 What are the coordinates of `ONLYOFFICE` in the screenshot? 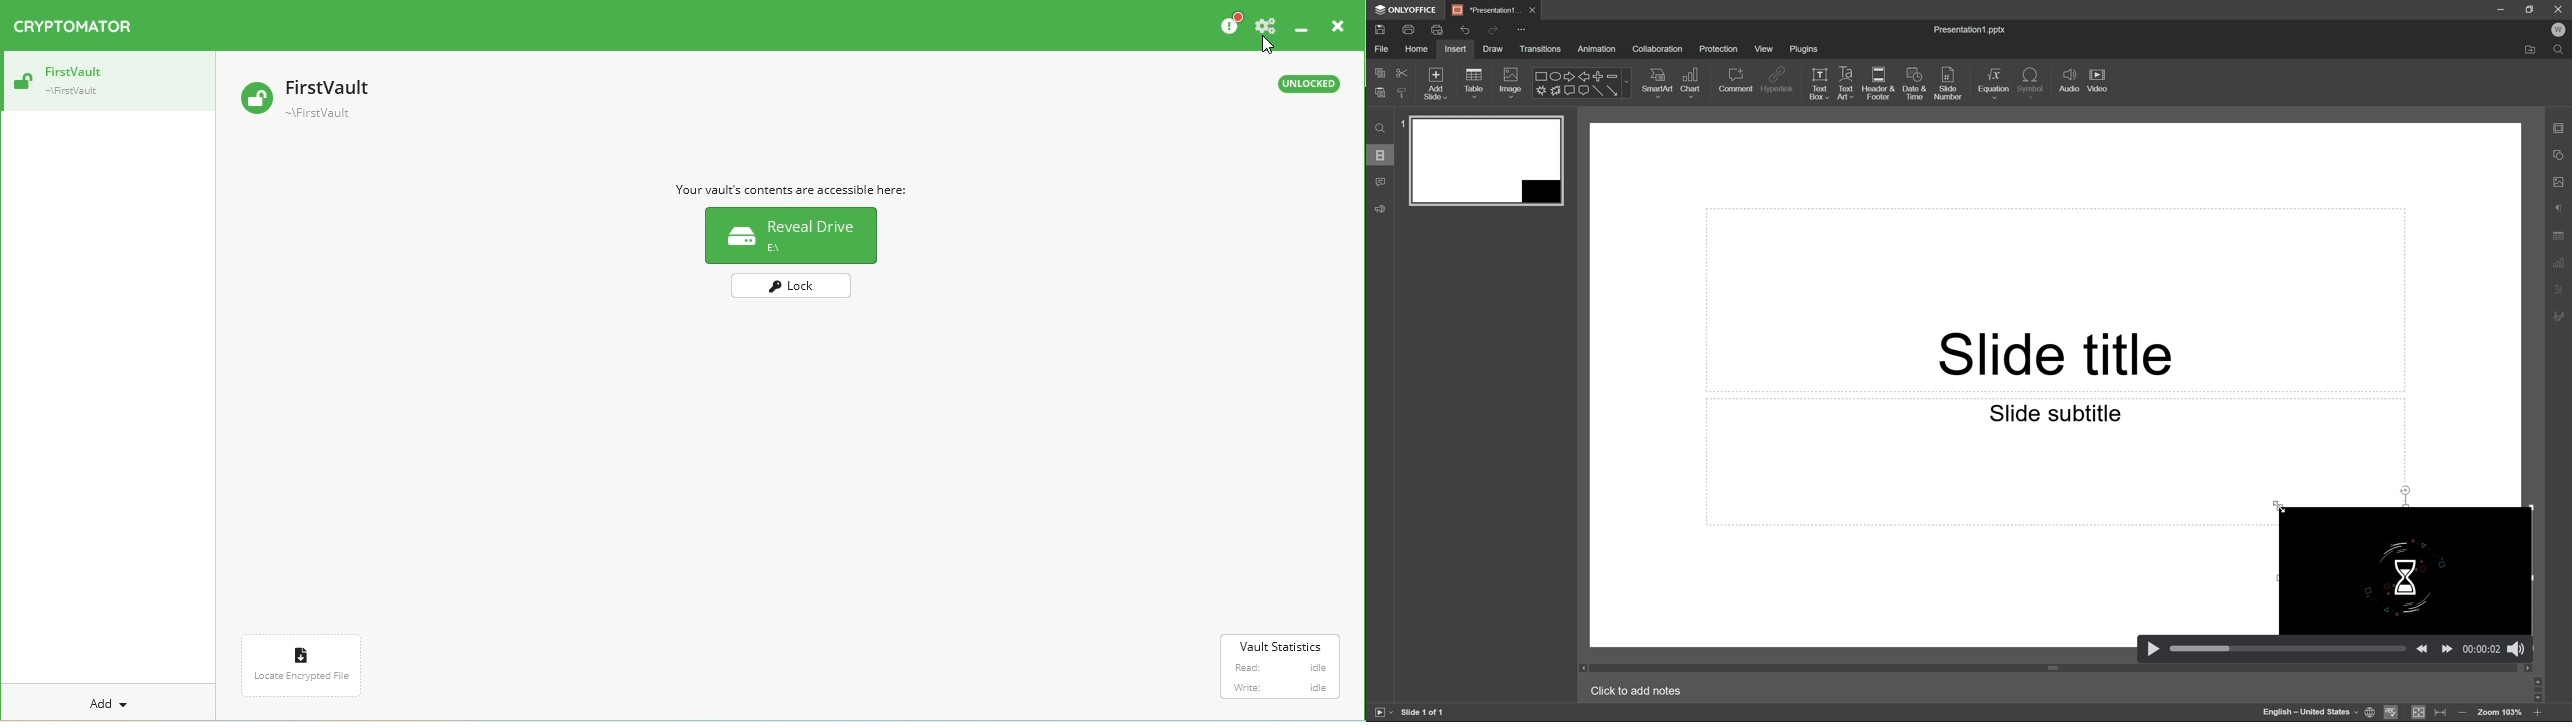 It's located at (1407, 11).